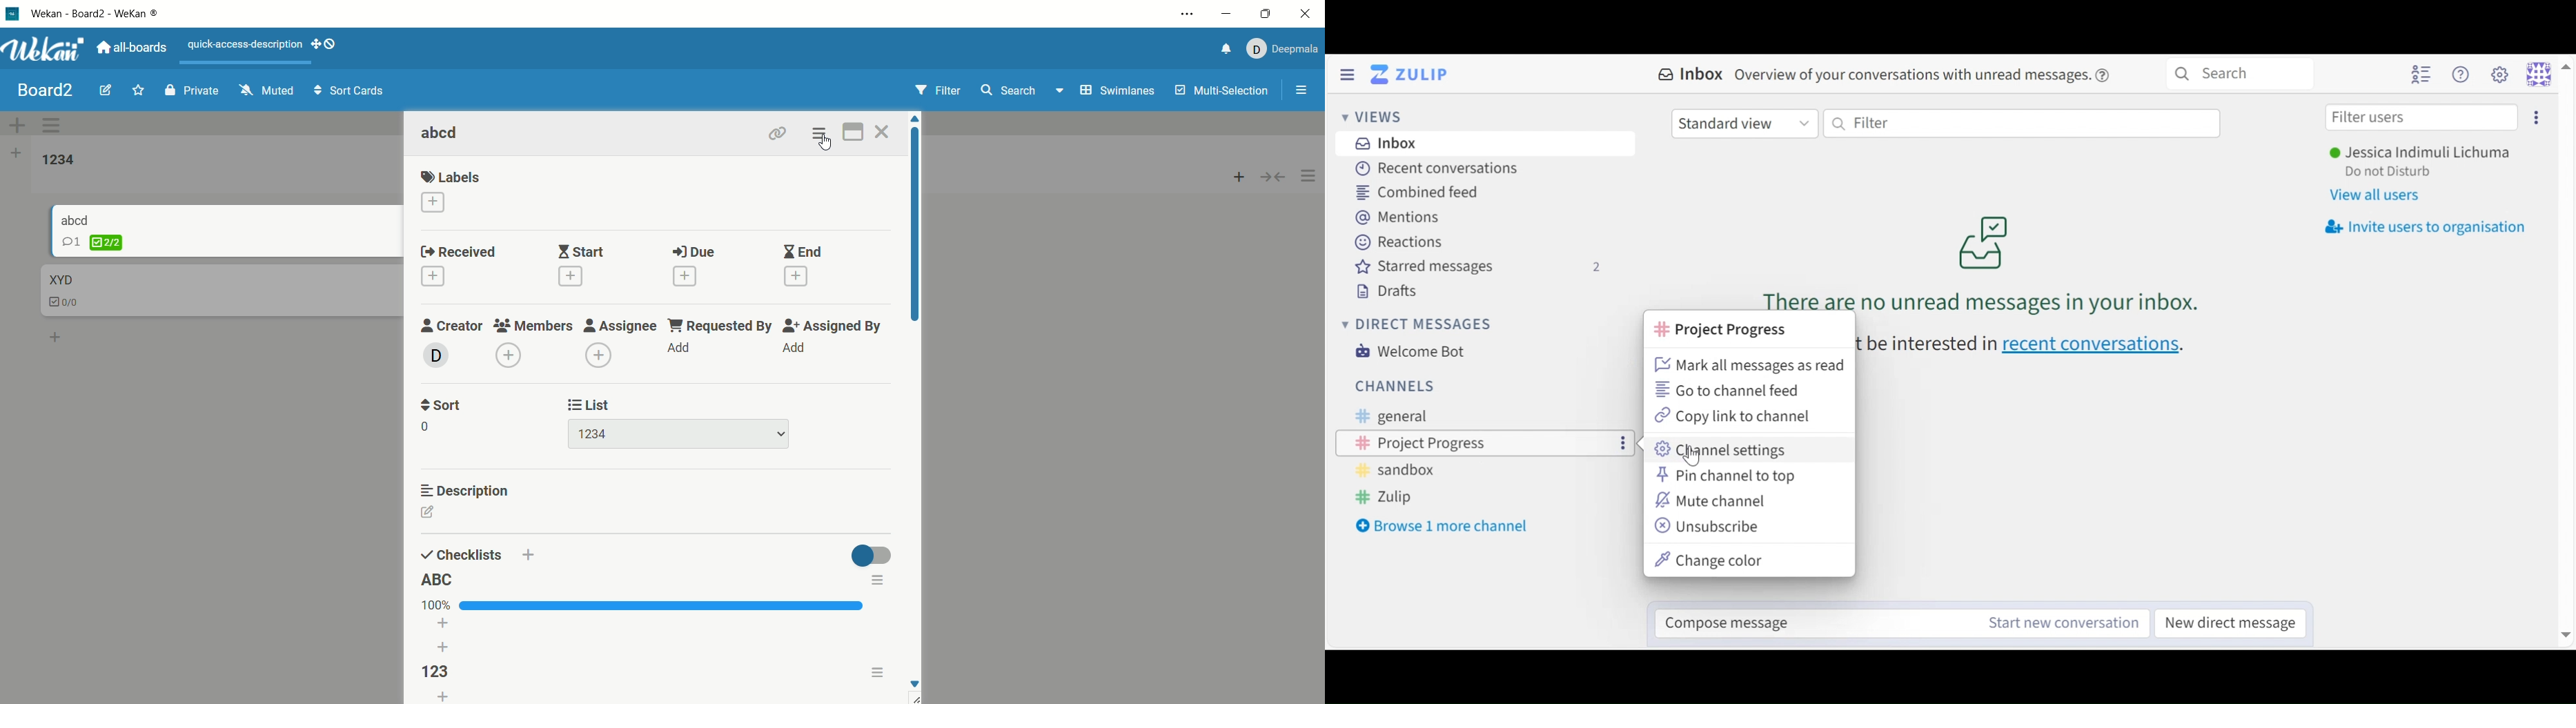 Image resolution: width=2576 pixels, height=728 pixels. Describe the element at coordinates (108, 244) in the screenshot. I see `checklist` at that location.